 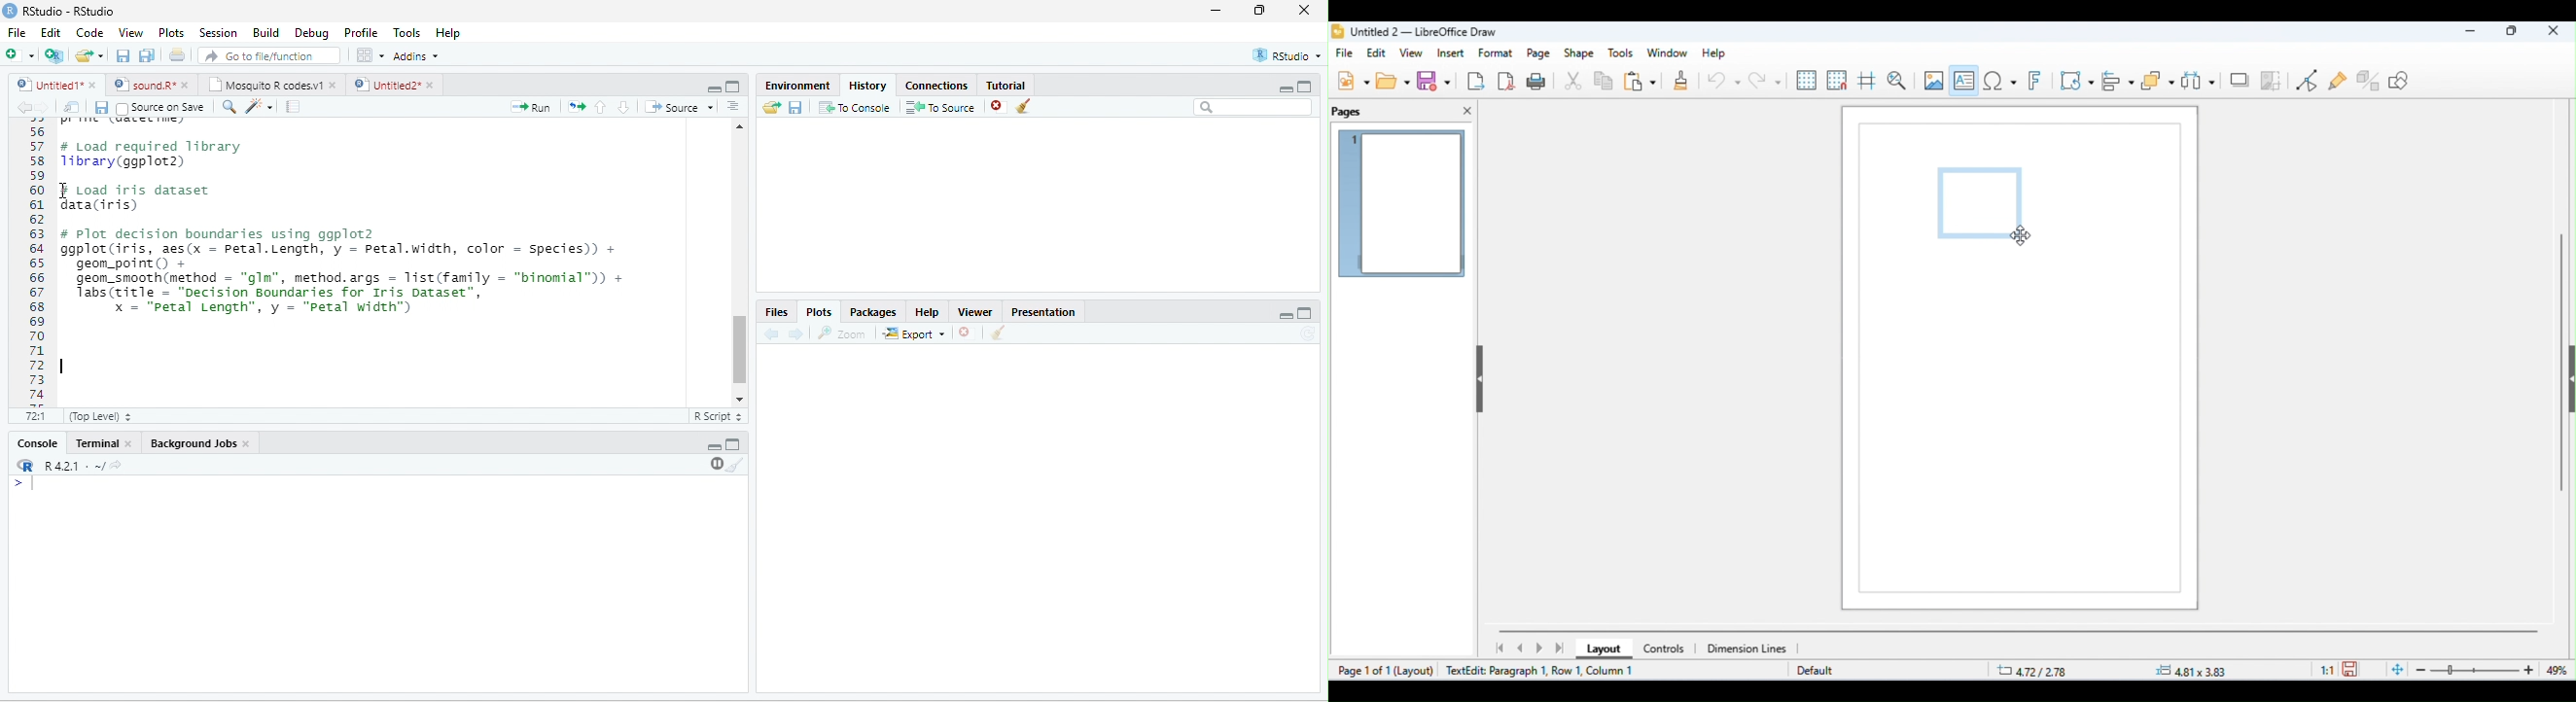 What do you see at coordinates (1478, 375) in the screenshot?
I see `hide` at bounding box center [1478, 375].